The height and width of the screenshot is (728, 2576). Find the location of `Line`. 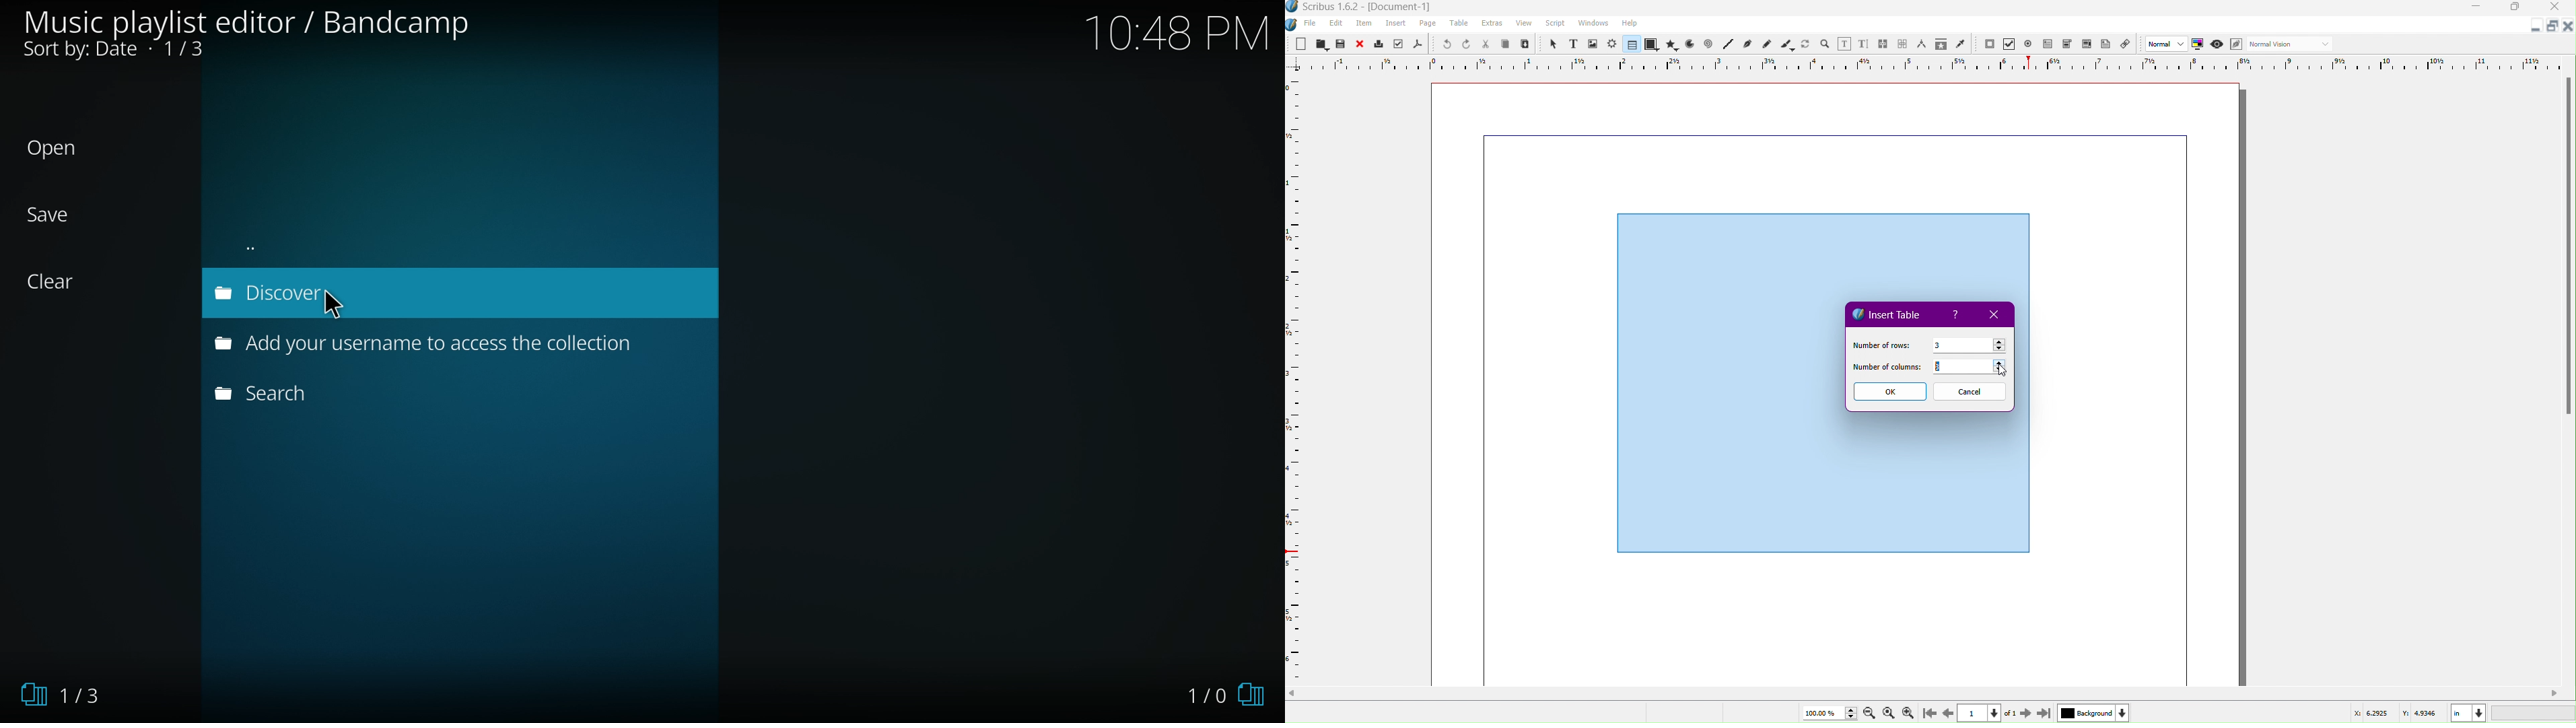

Line is located at coordinates (1727, 44).